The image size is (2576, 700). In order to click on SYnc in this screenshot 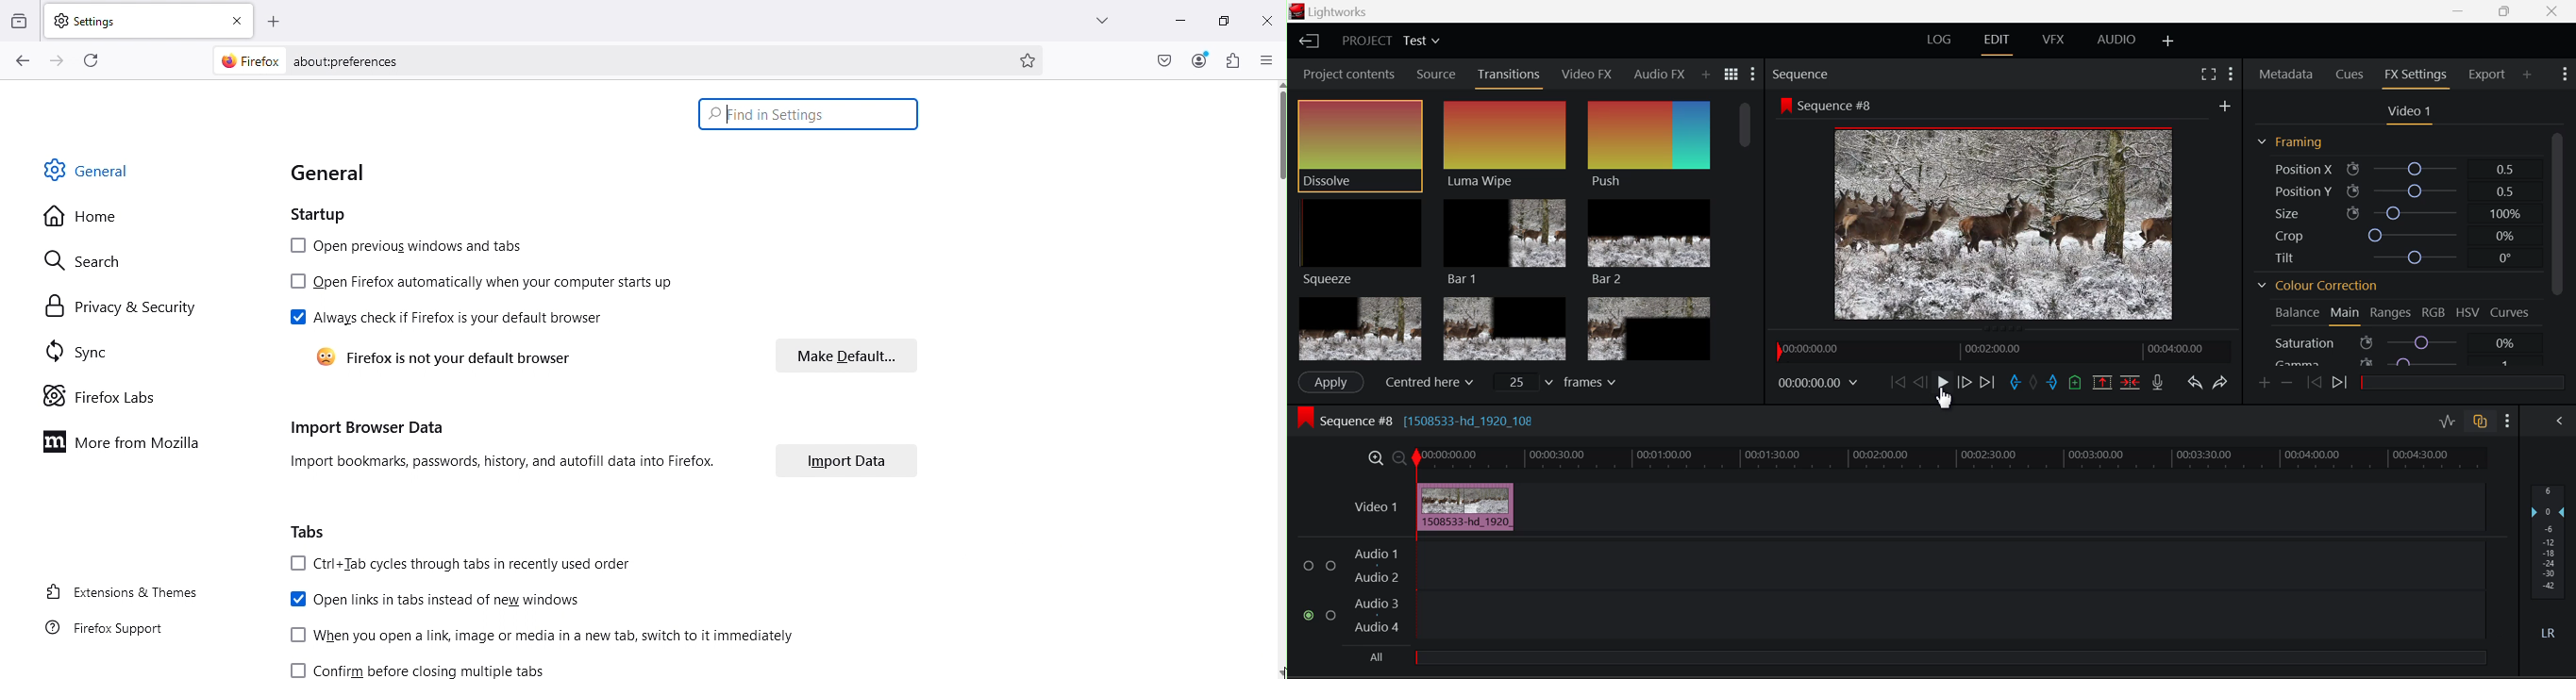, I will do `click(84, 355)`.